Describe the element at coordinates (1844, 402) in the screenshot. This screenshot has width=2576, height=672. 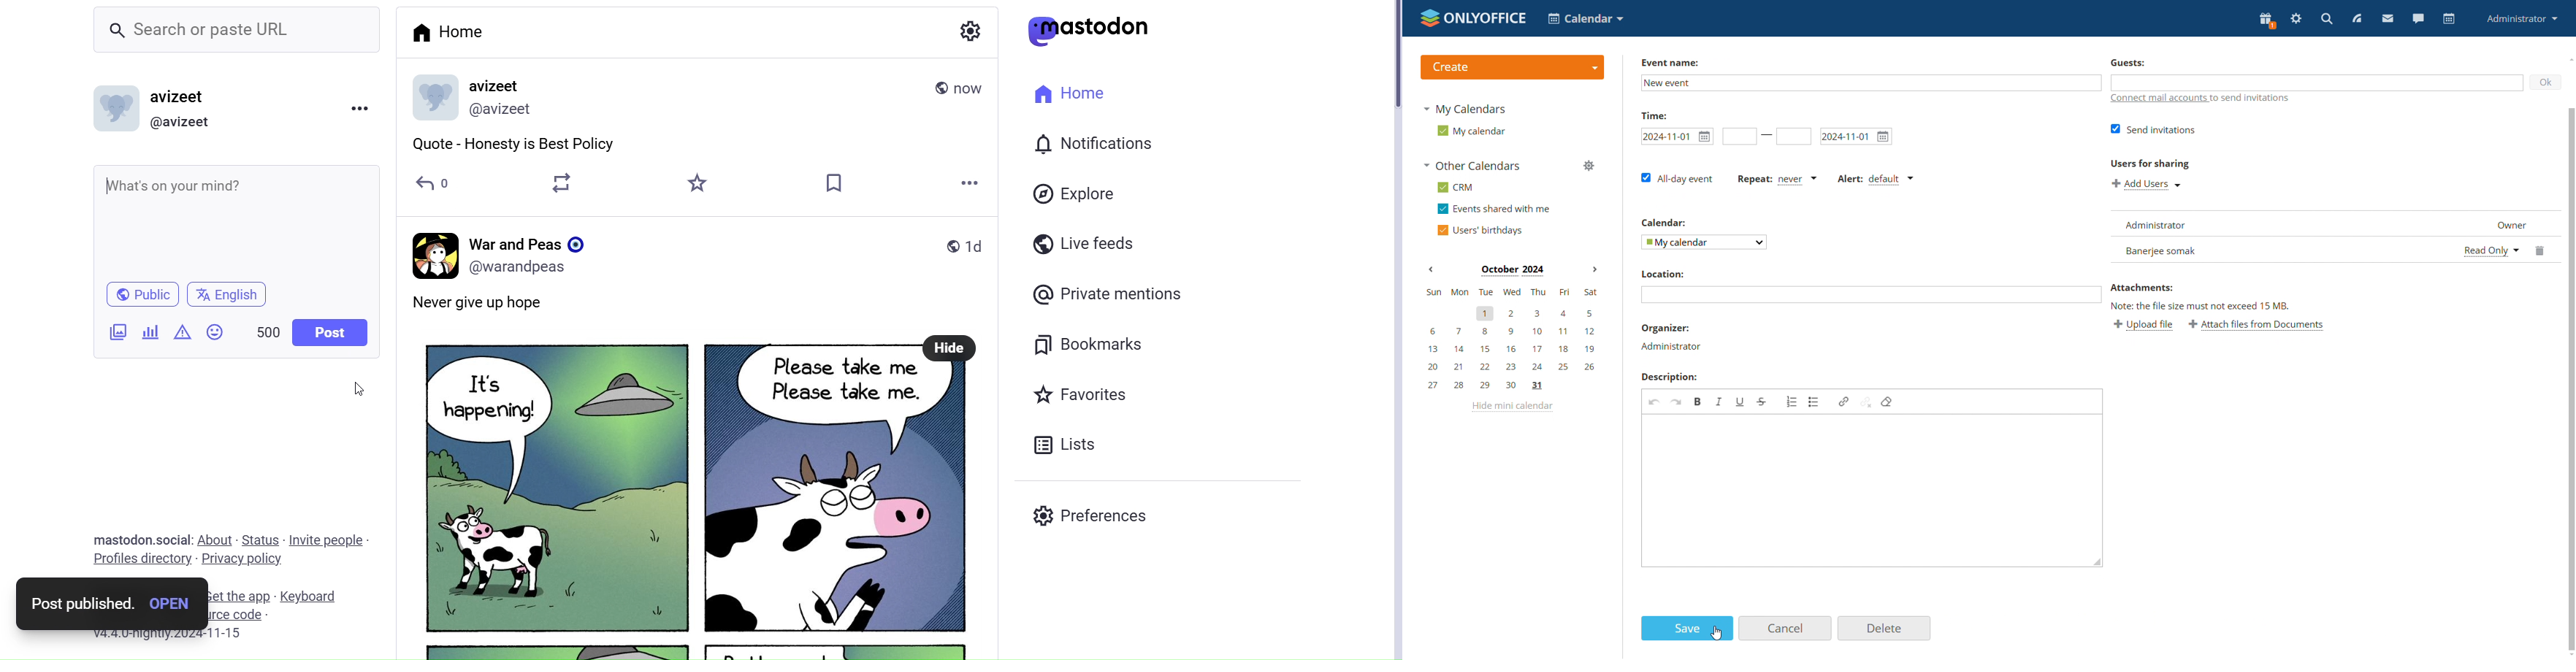
I see `link` at that location.